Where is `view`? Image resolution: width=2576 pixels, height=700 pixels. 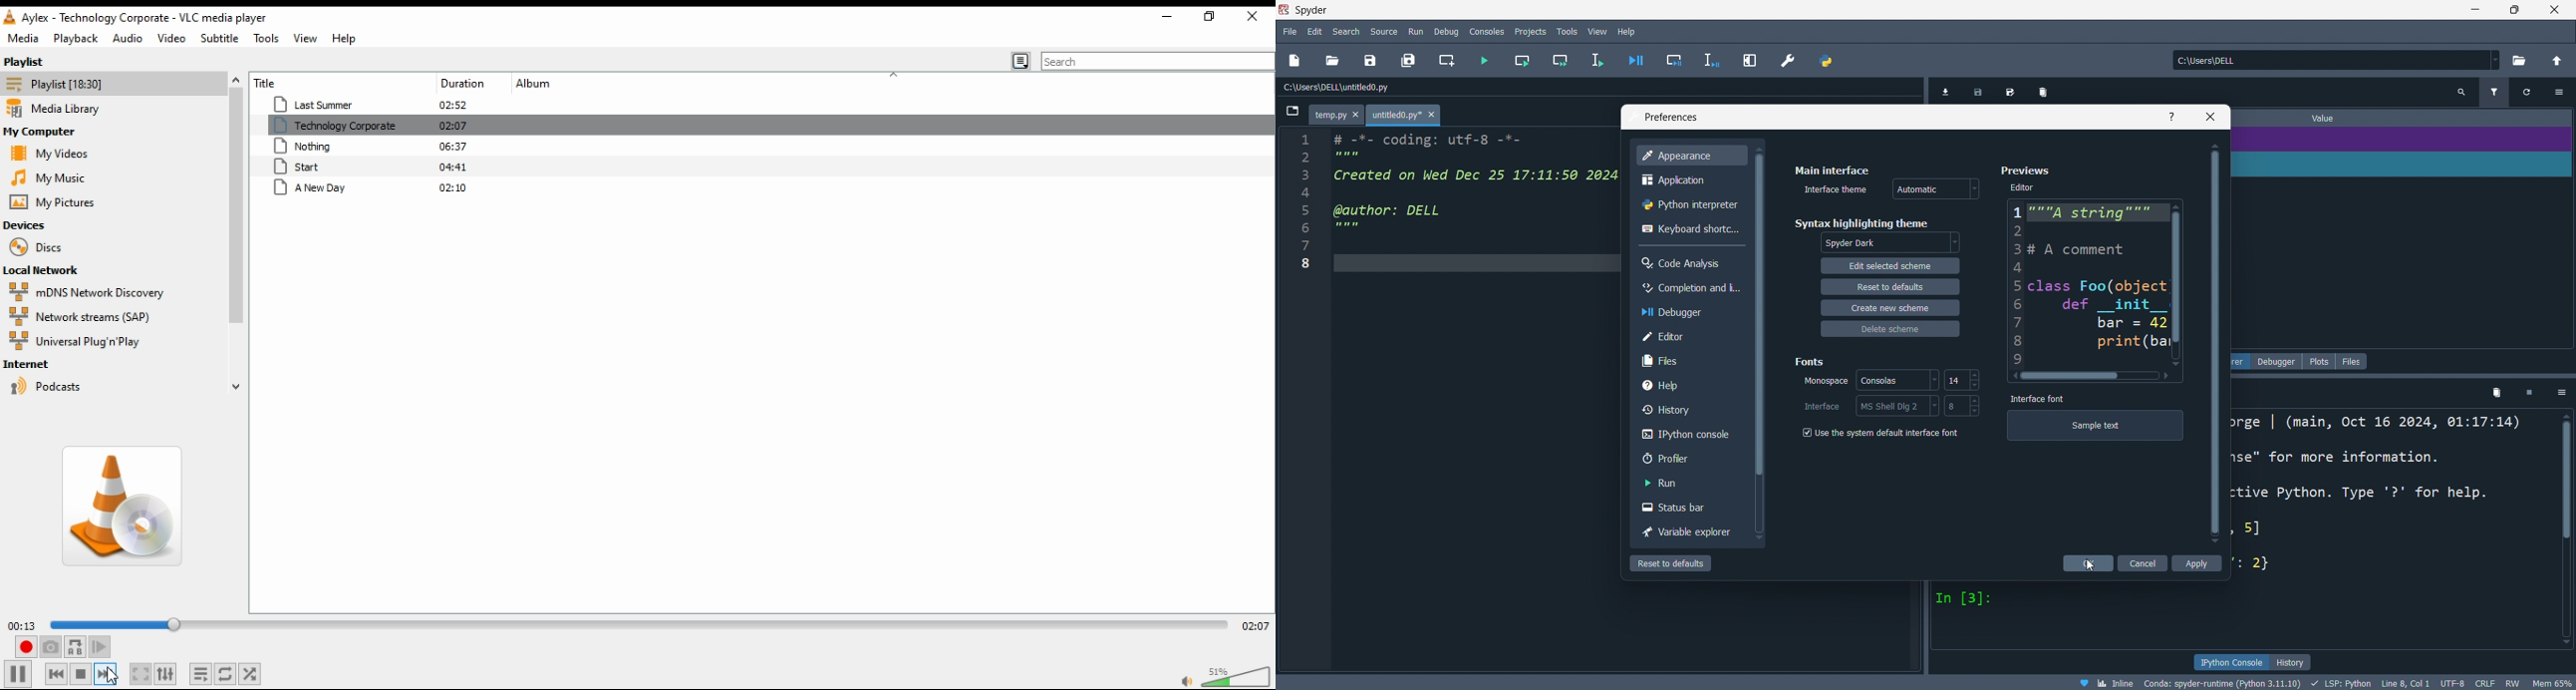 view is located at coordinates (1595, 32).